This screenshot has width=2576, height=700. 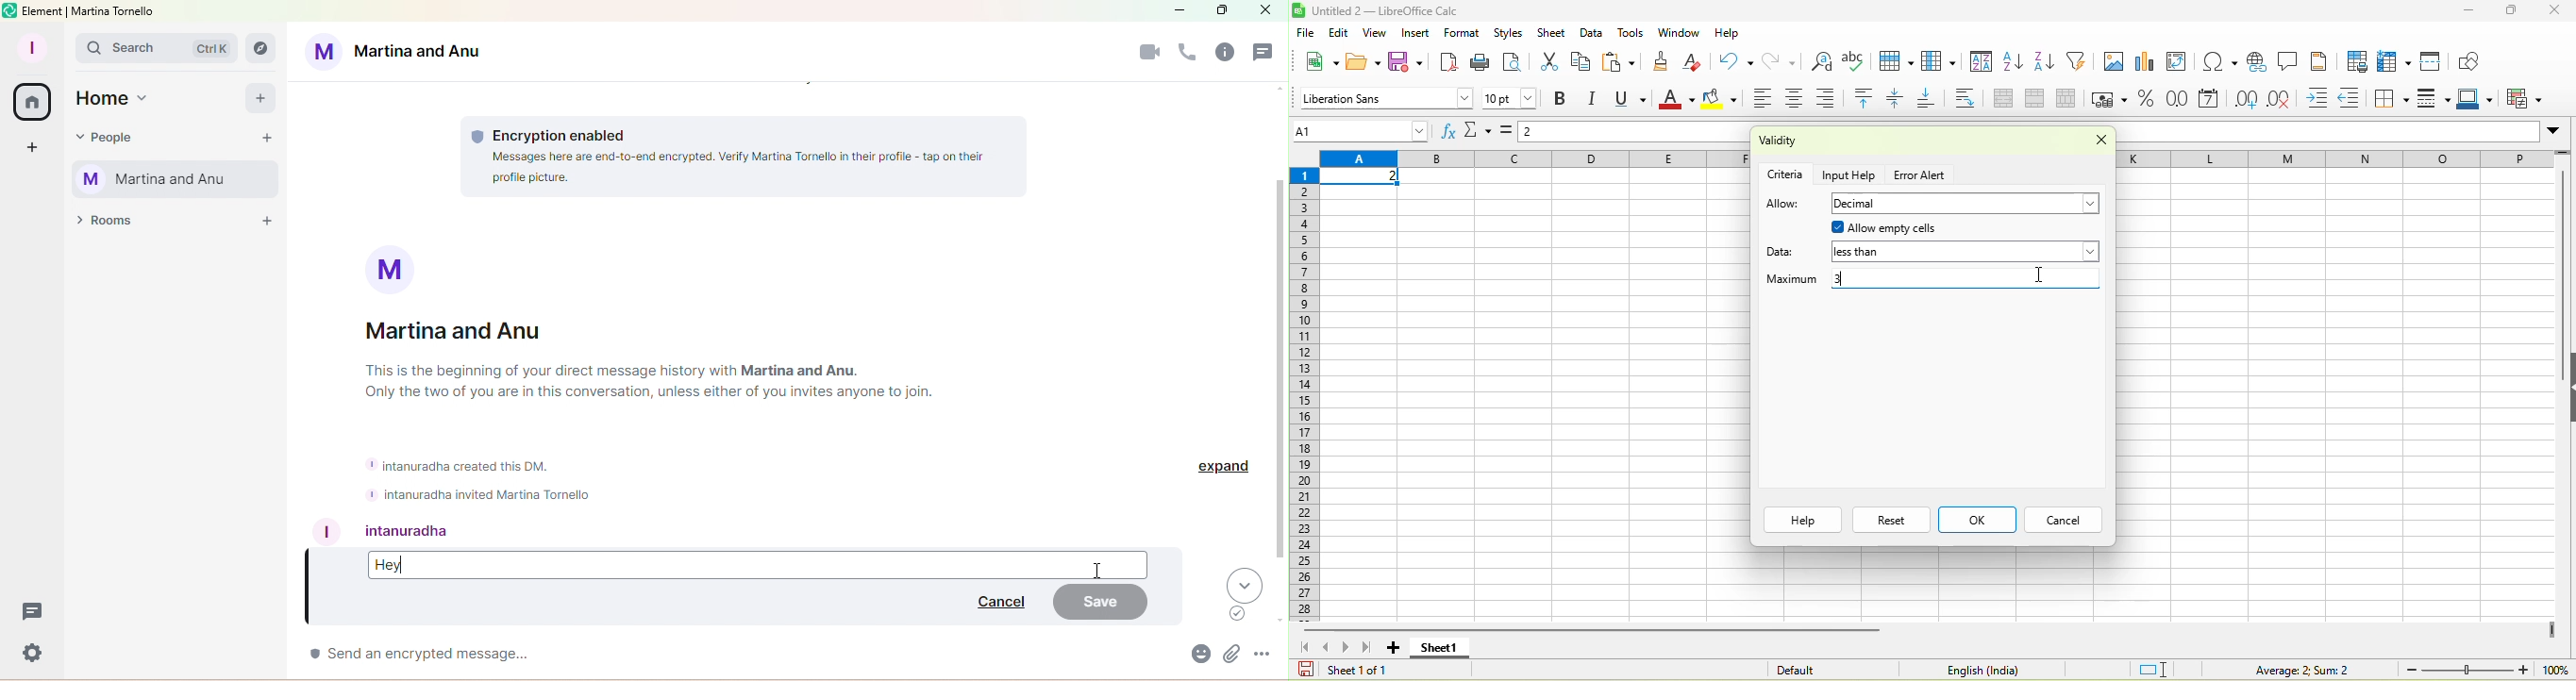 What do you see at coordinates (1899, 61) in the screenshot?
I see `row` at bounding box center [1899, 61].